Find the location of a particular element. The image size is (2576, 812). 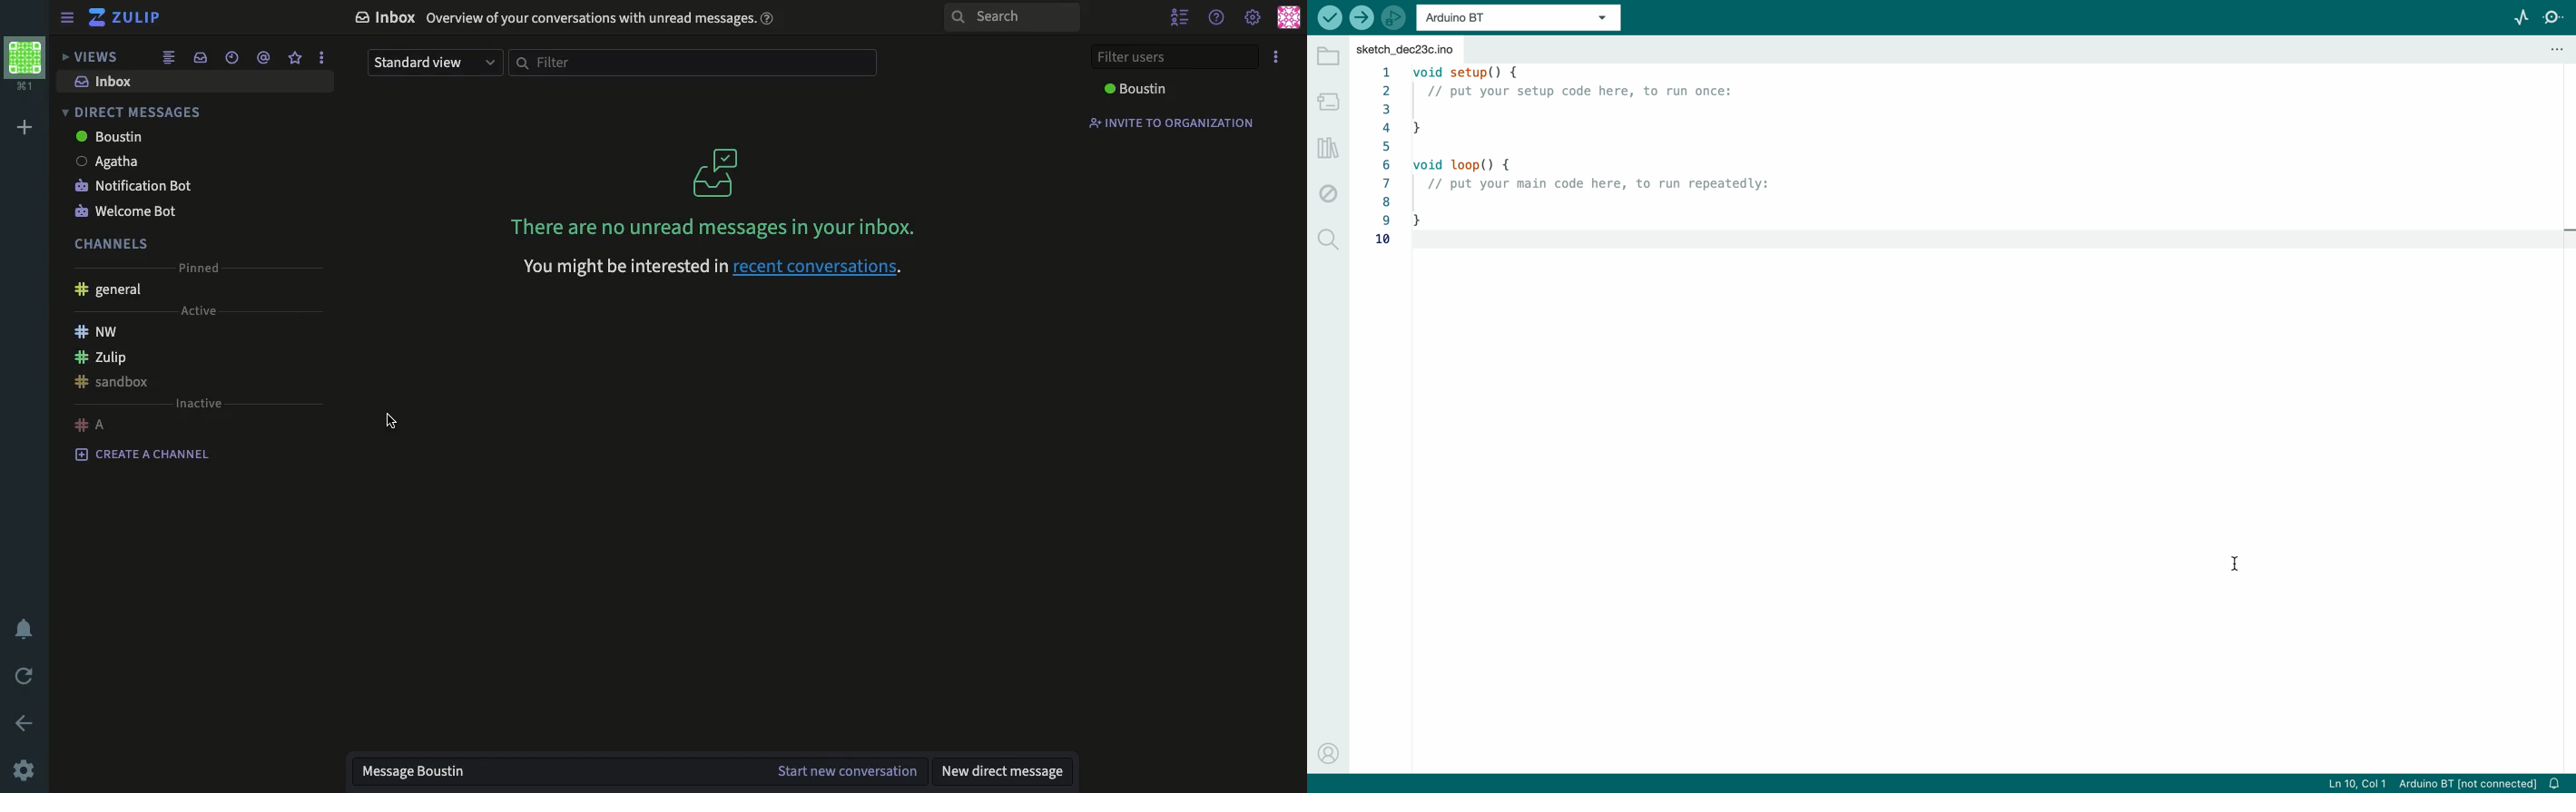

options is located at coordinates (324, 57).